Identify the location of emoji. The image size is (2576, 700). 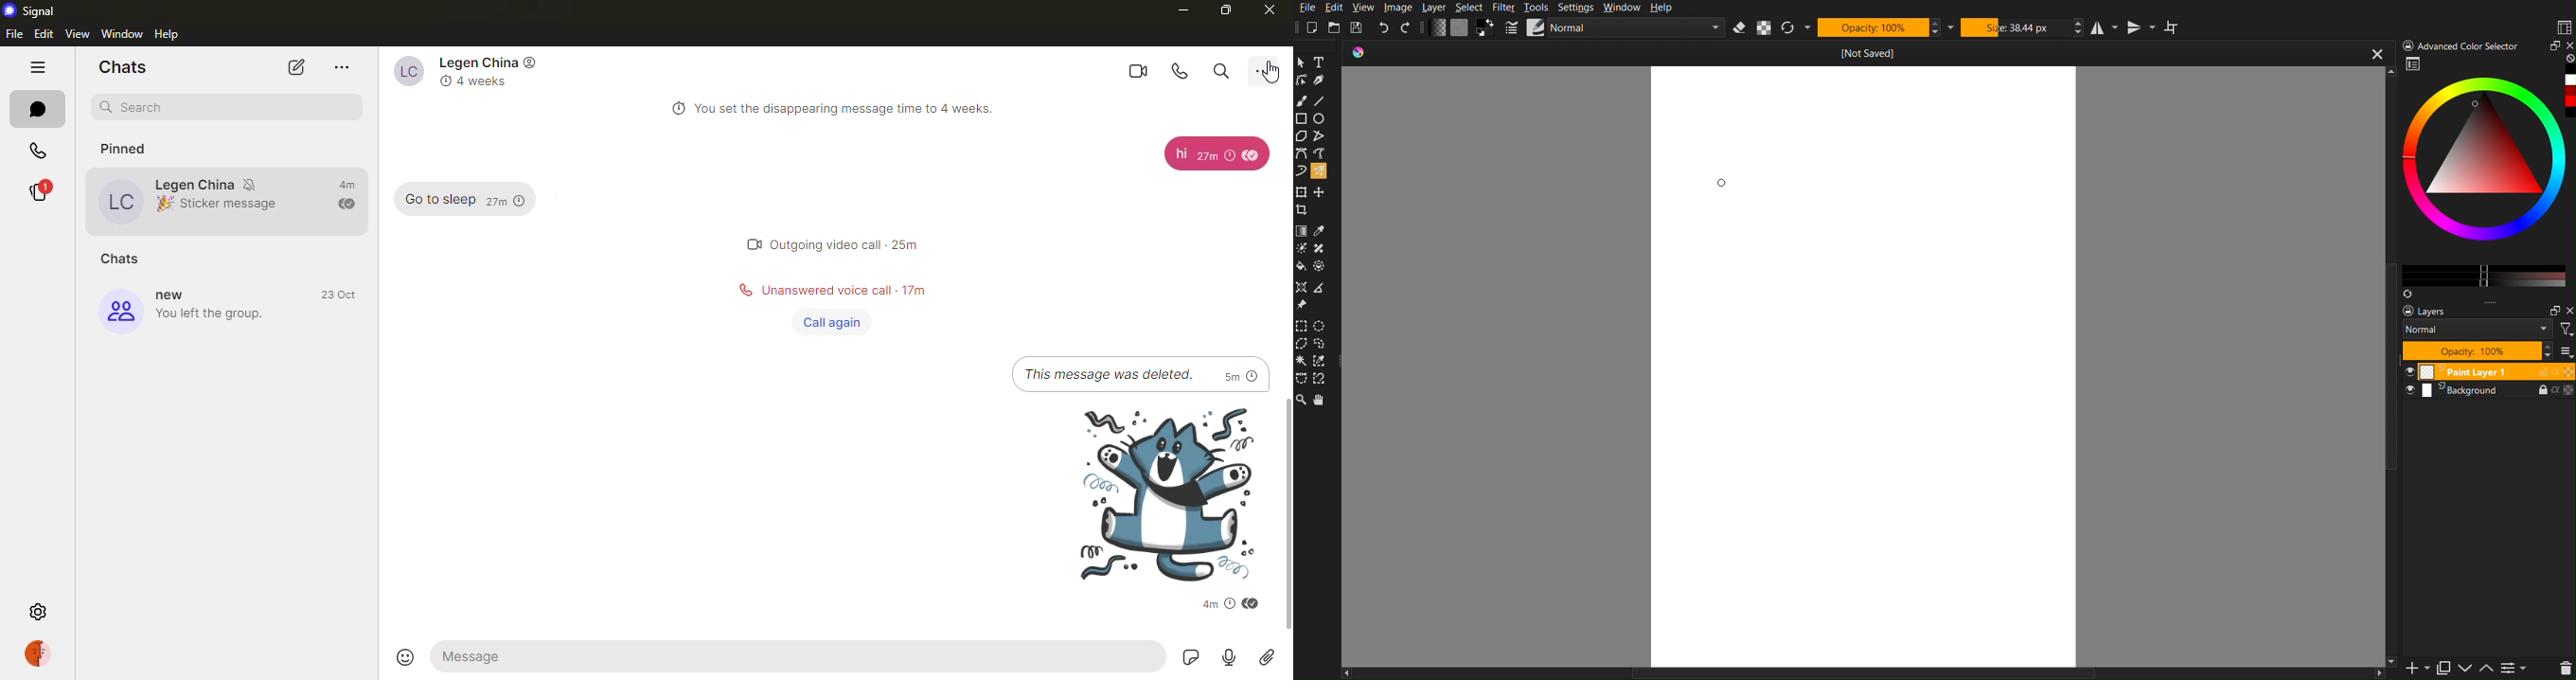
(163, 205).